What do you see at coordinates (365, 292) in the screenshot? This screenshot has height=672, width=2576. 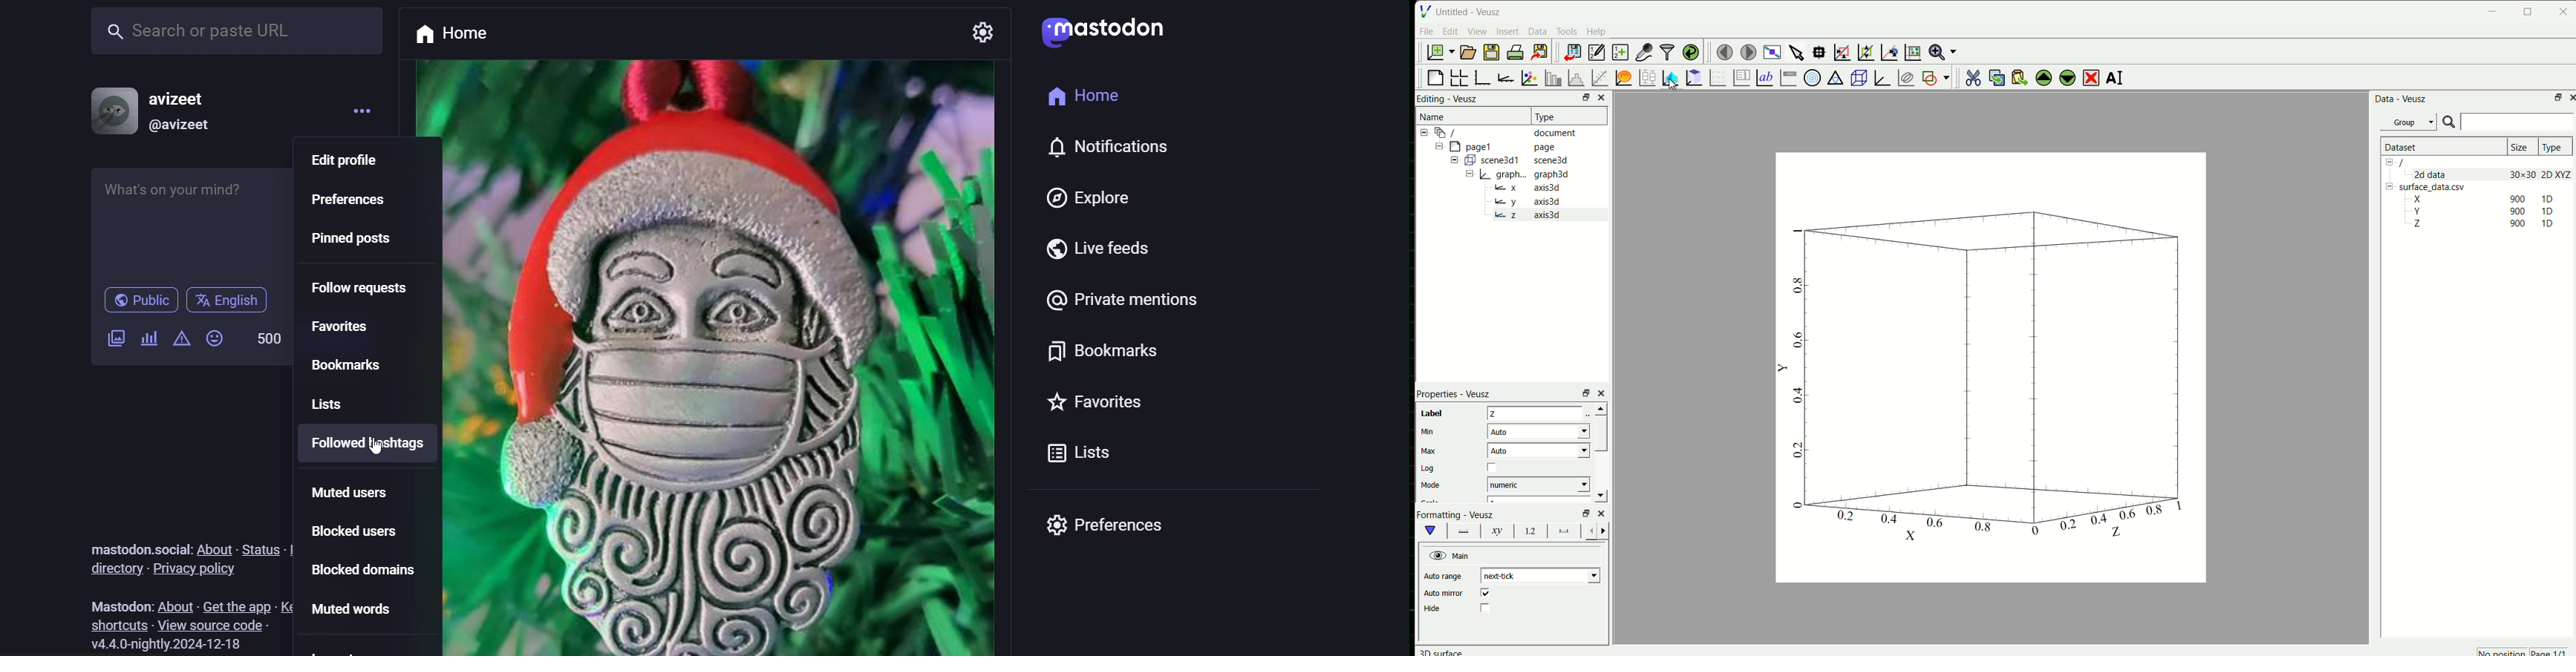 I see `follow requests` at bounding box center [365, 292].